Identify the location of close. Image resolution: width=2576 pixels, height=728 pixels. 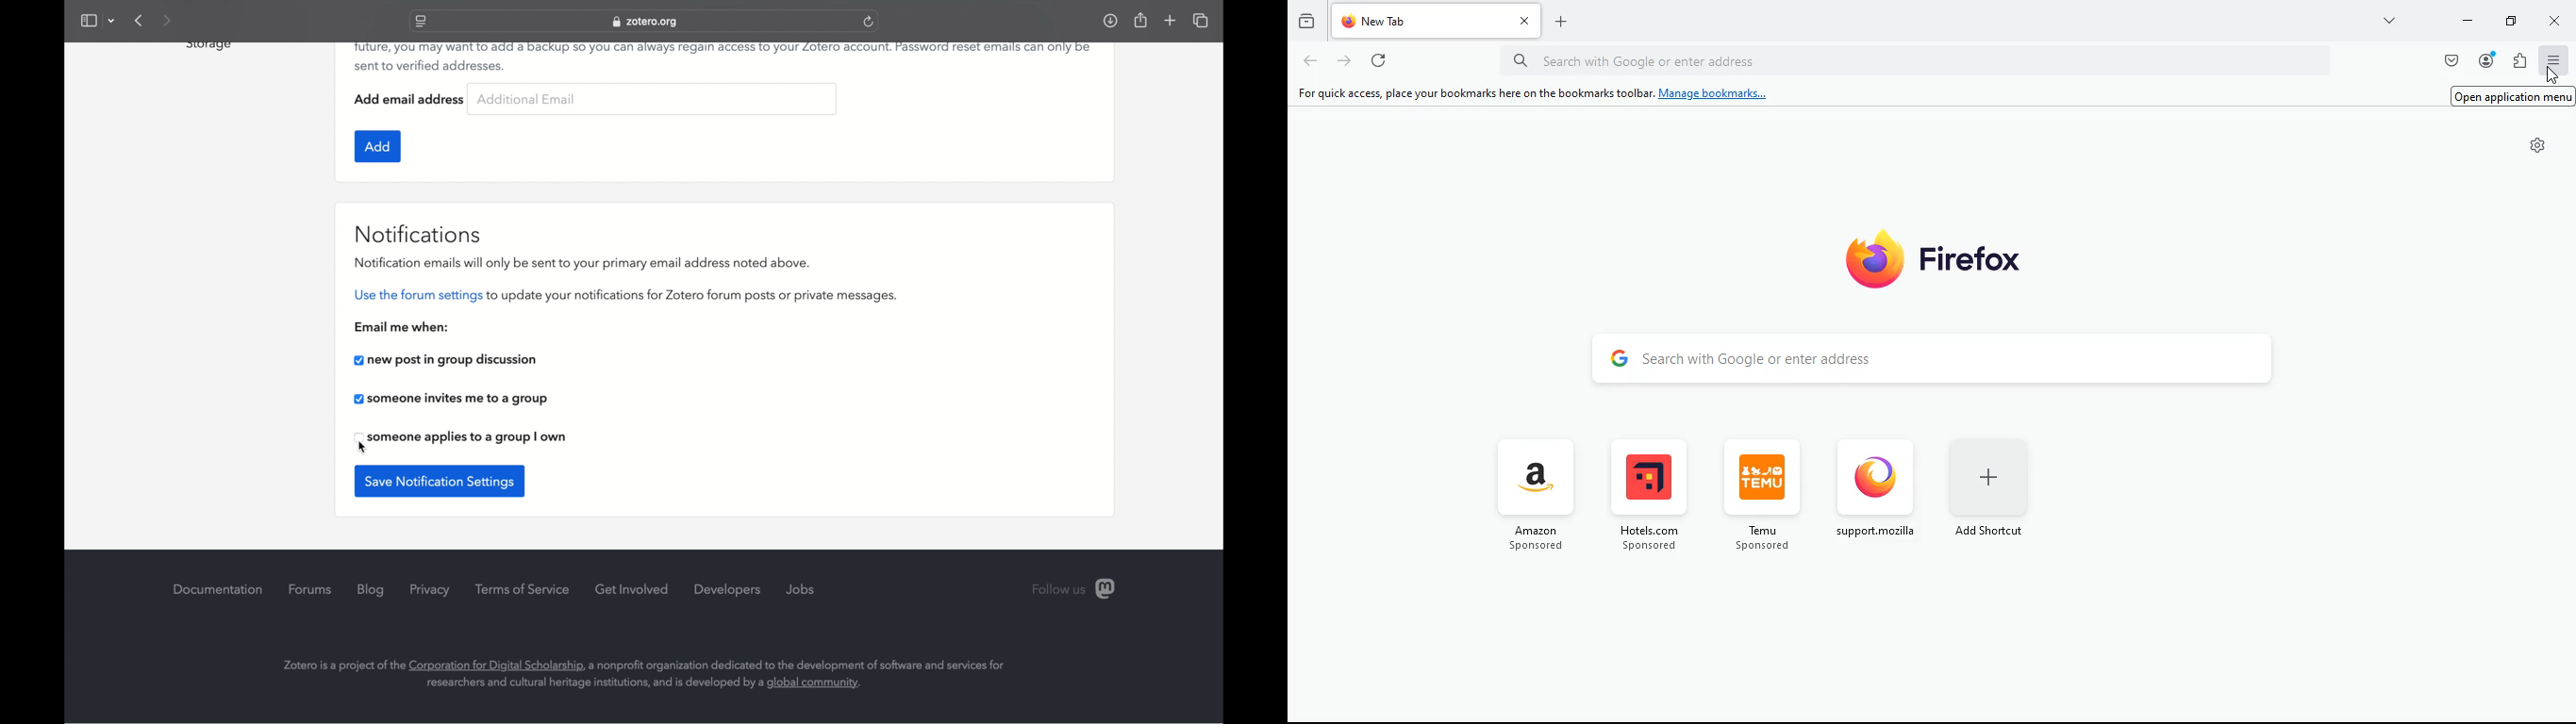
(2559, 20).